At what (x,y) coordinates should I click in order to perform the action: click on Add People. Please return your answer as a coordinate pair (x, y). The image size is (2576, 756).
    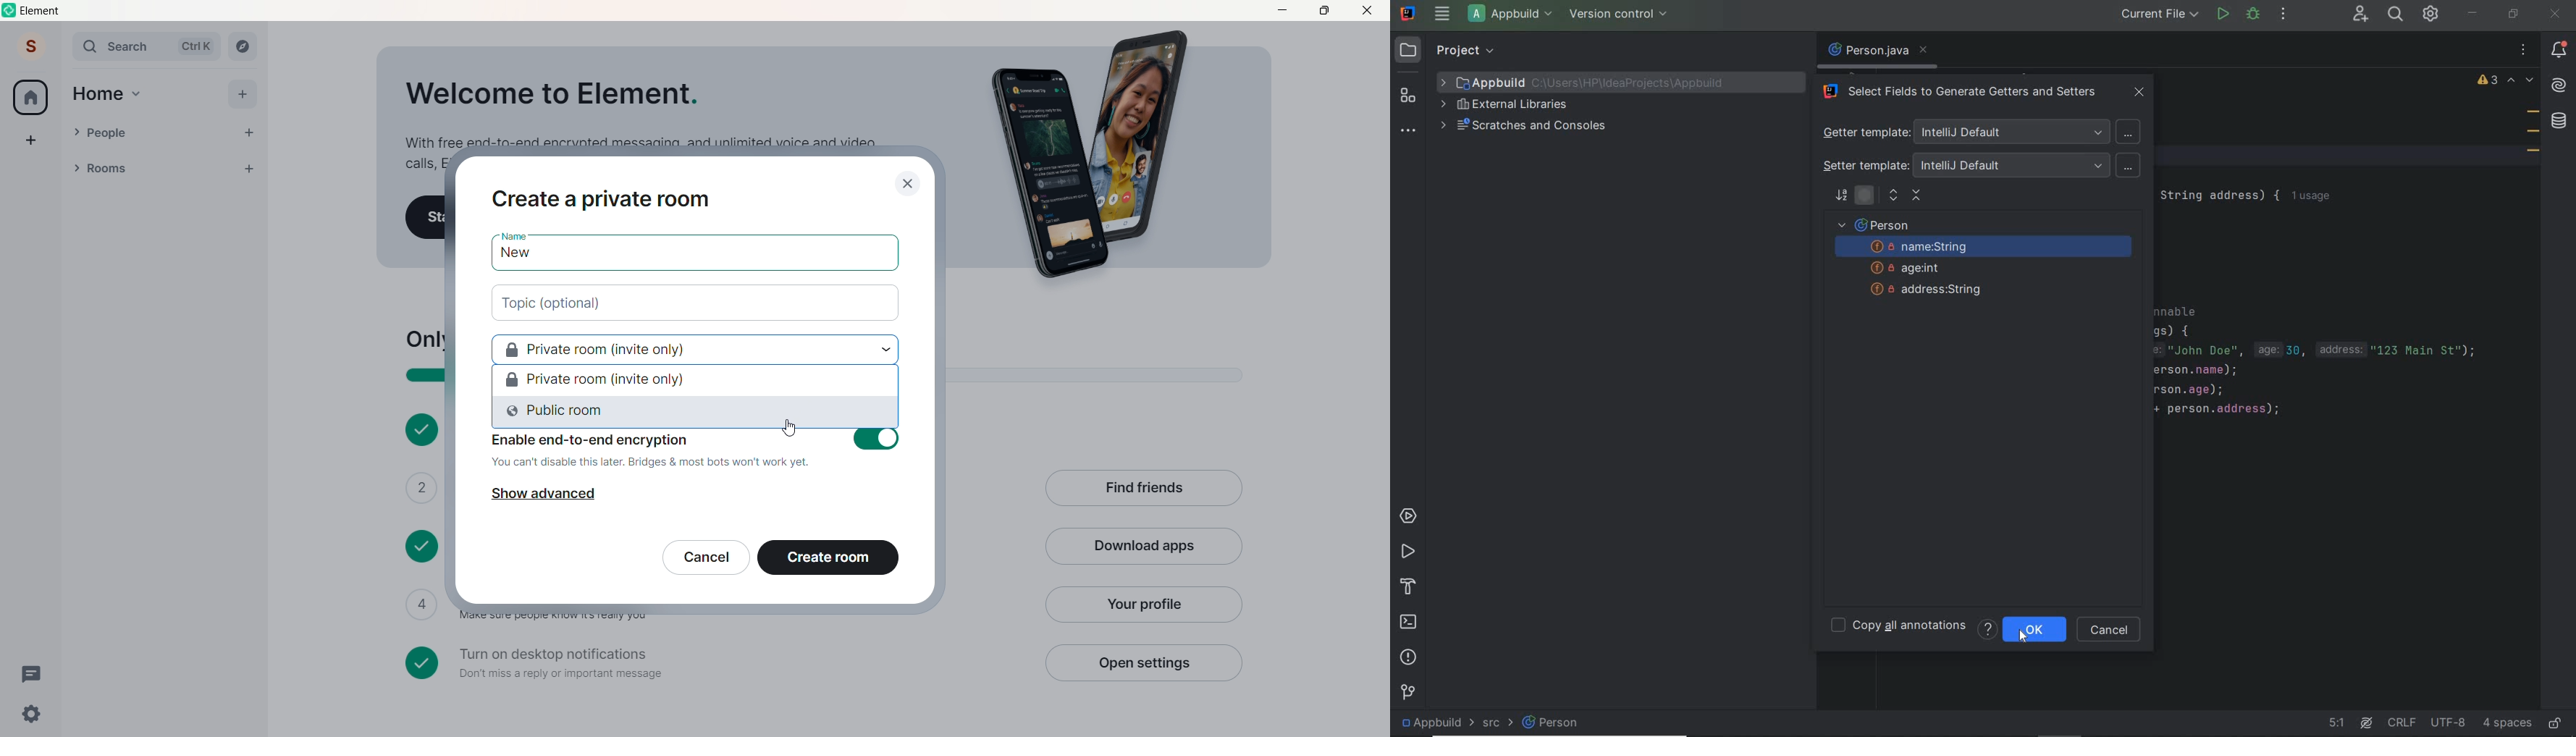
    Looking at the image, I should click on (249, 133).